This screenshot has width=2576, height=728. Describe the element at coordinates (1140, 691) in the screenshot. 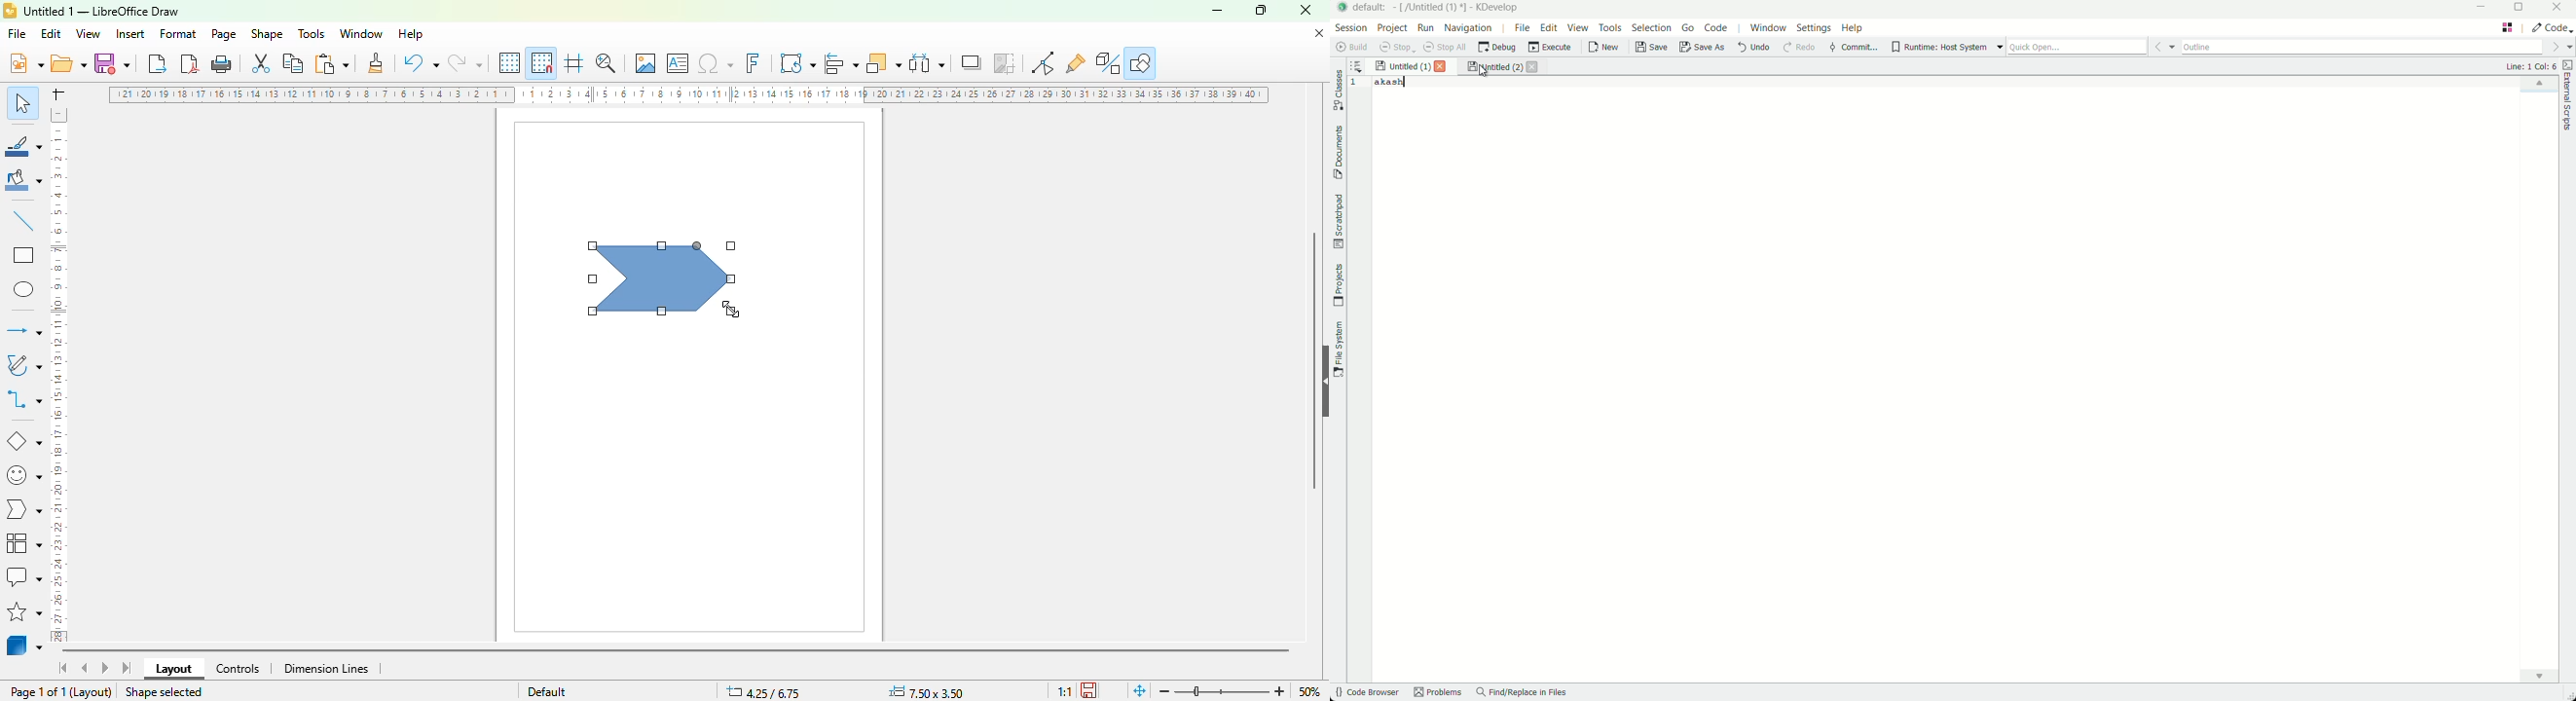

I see `fit page to current window` at that location.